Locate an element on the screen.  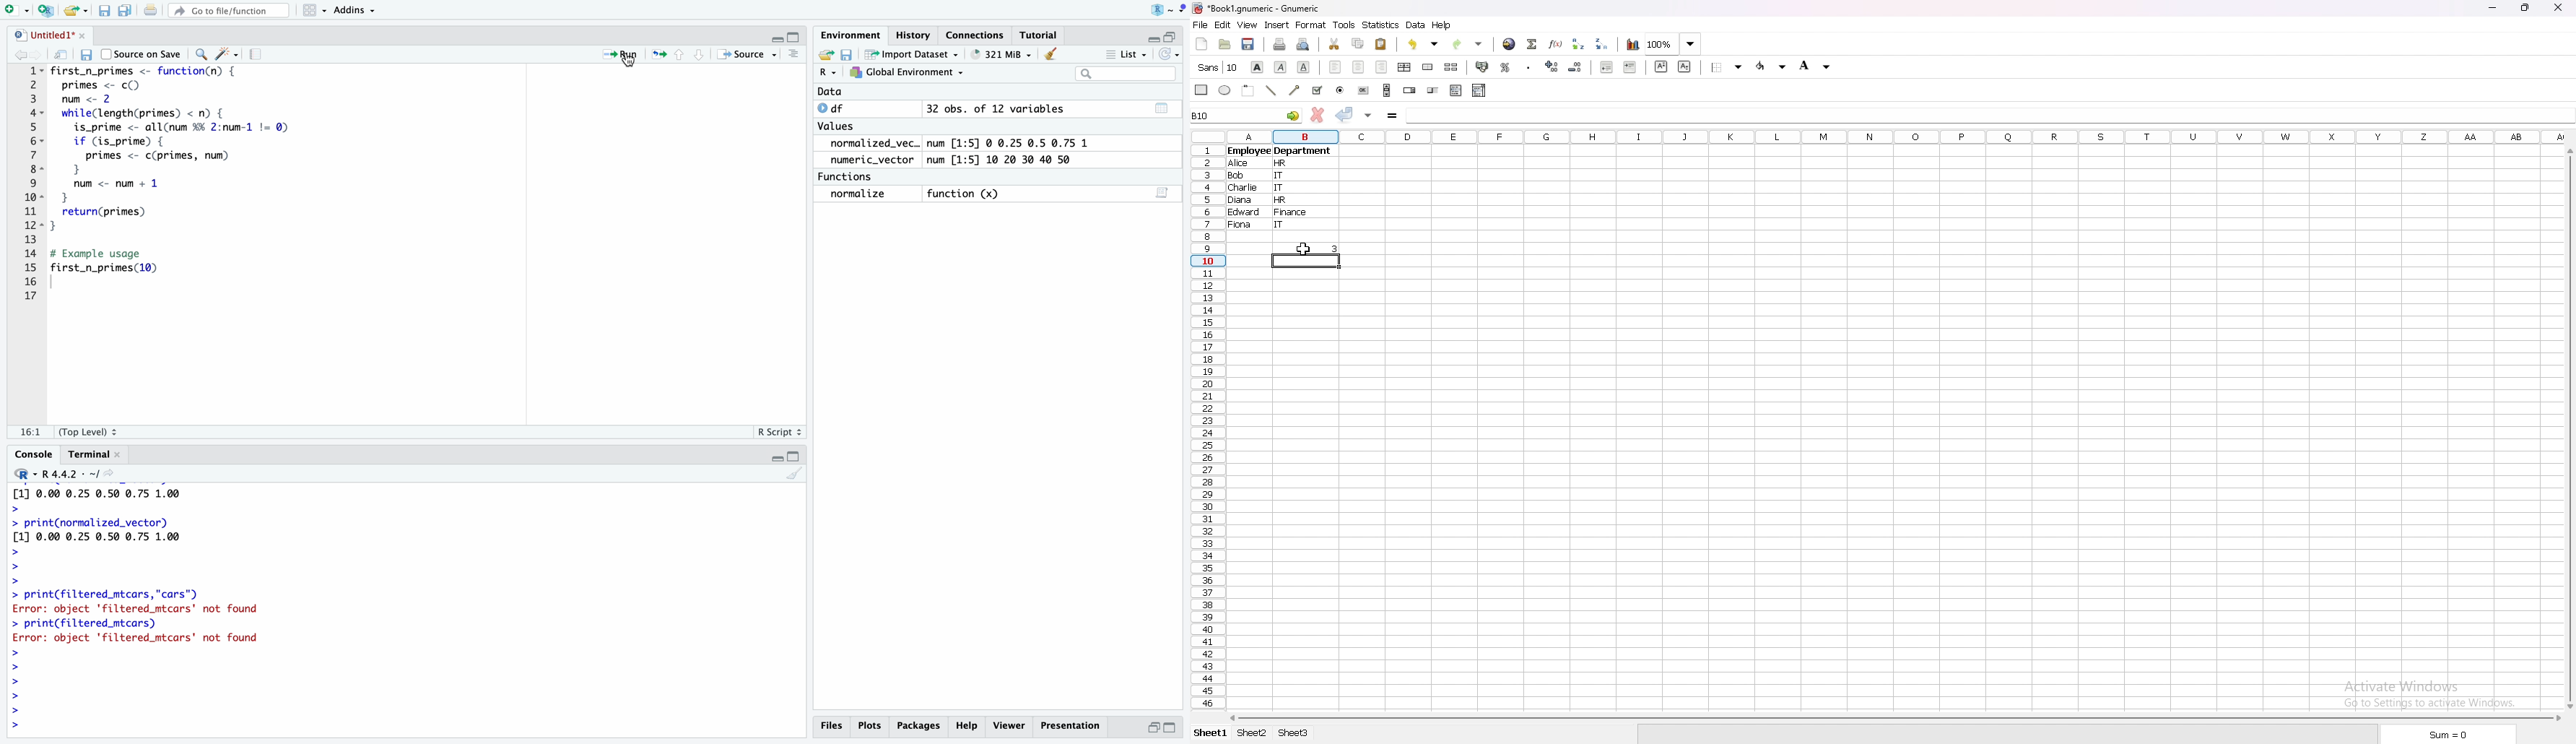
selected cell column is located at coordinates (1902, 138).